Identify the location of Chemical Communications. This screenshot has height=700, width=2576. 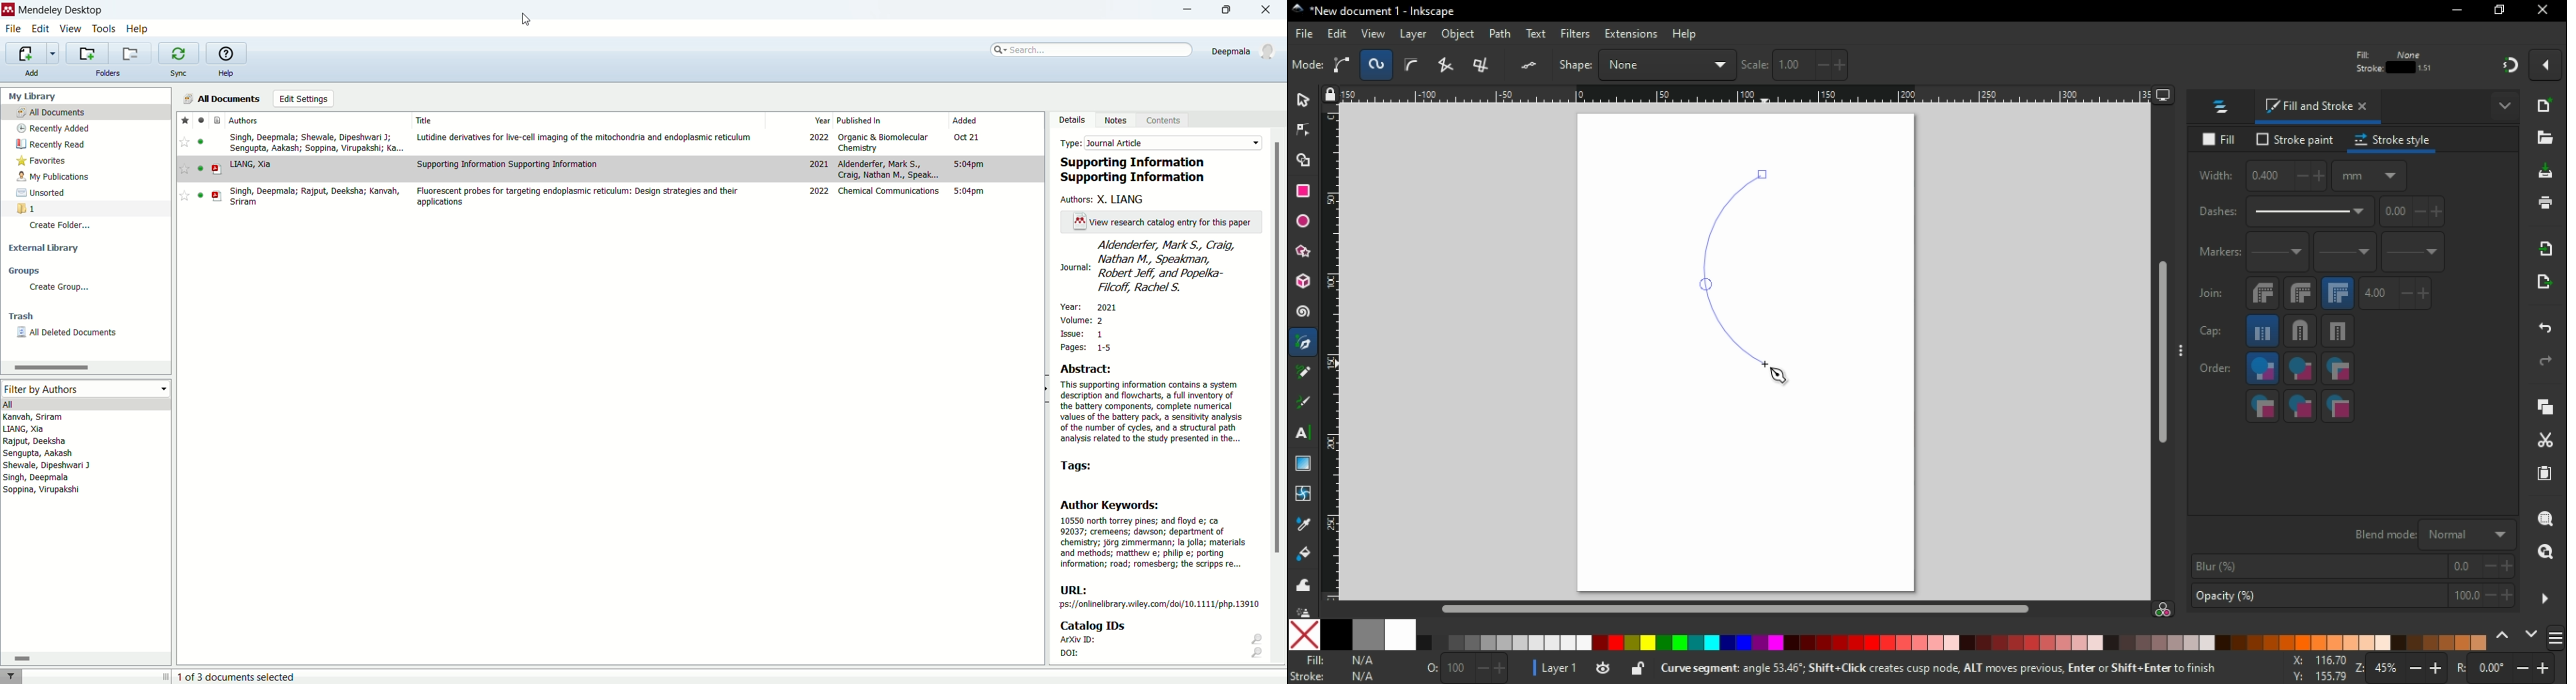
(889, 191).